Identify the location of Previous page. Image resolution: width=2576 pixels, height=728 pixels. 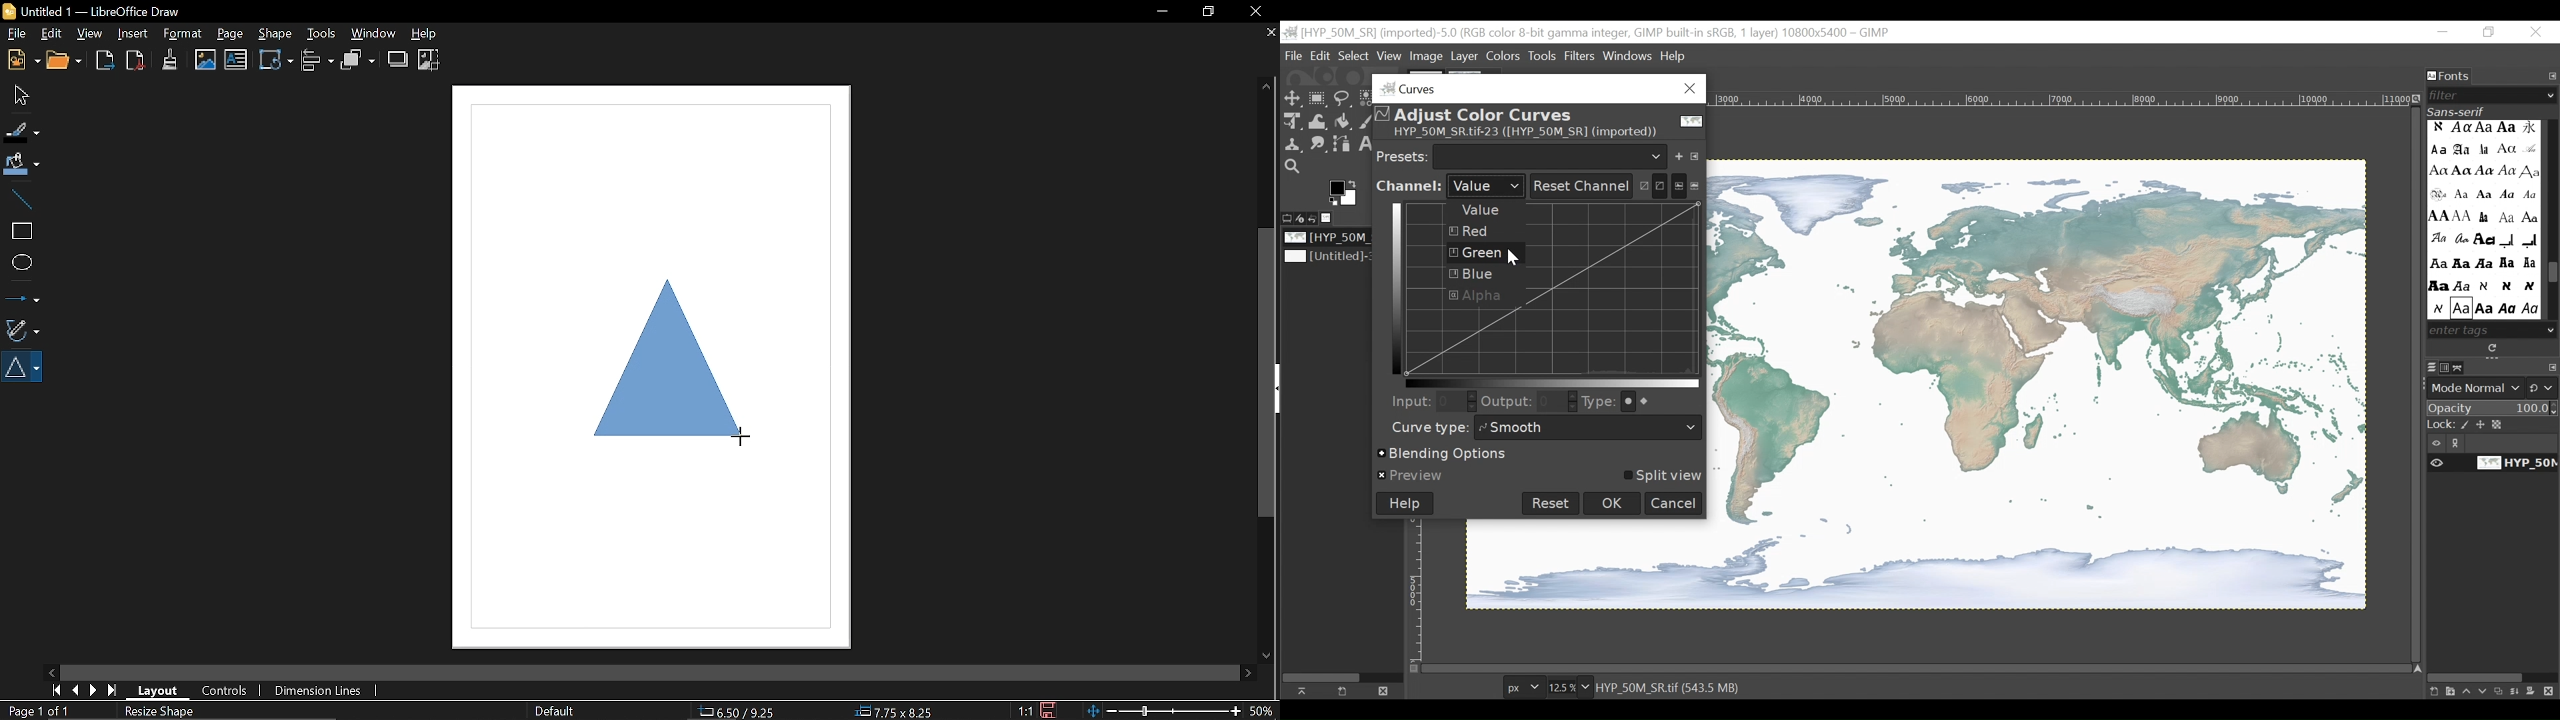
(75, 691).